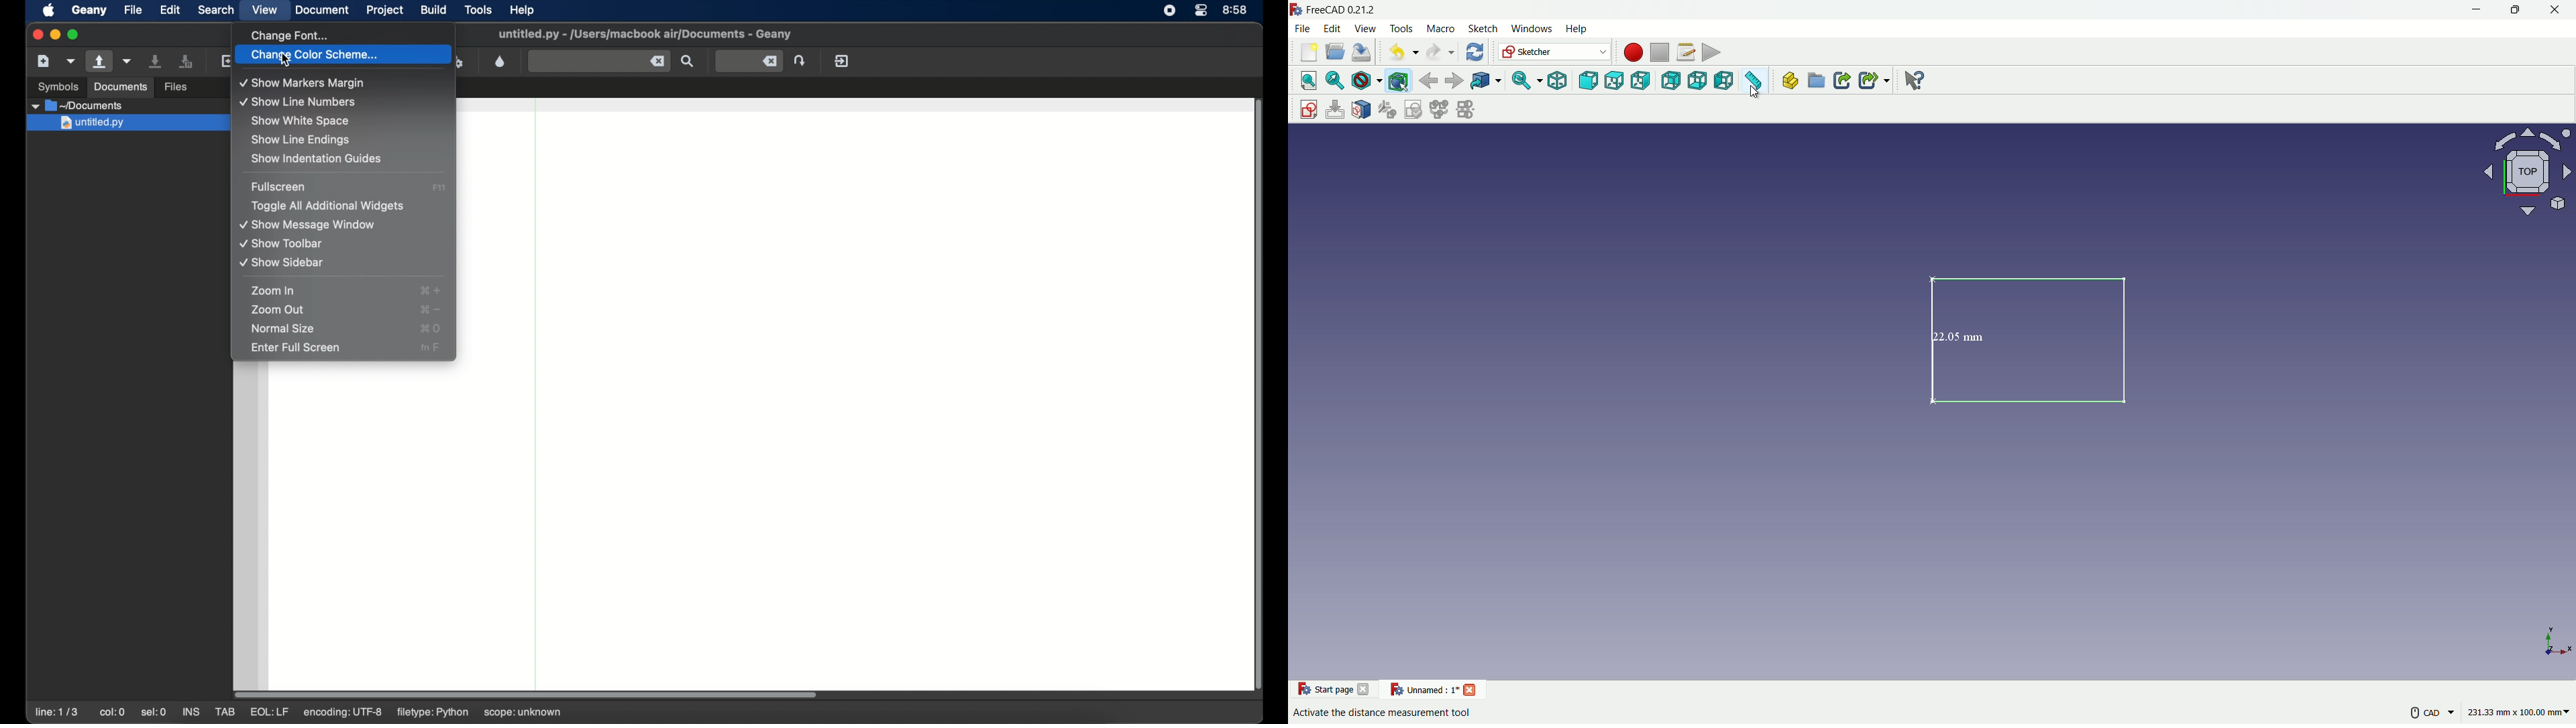 This screenshot has width=2576, height=728. What do you see at coordinates (1389, 110) in the screenshot?
I see `reorient sketches` at bounding box center [1389, 110].